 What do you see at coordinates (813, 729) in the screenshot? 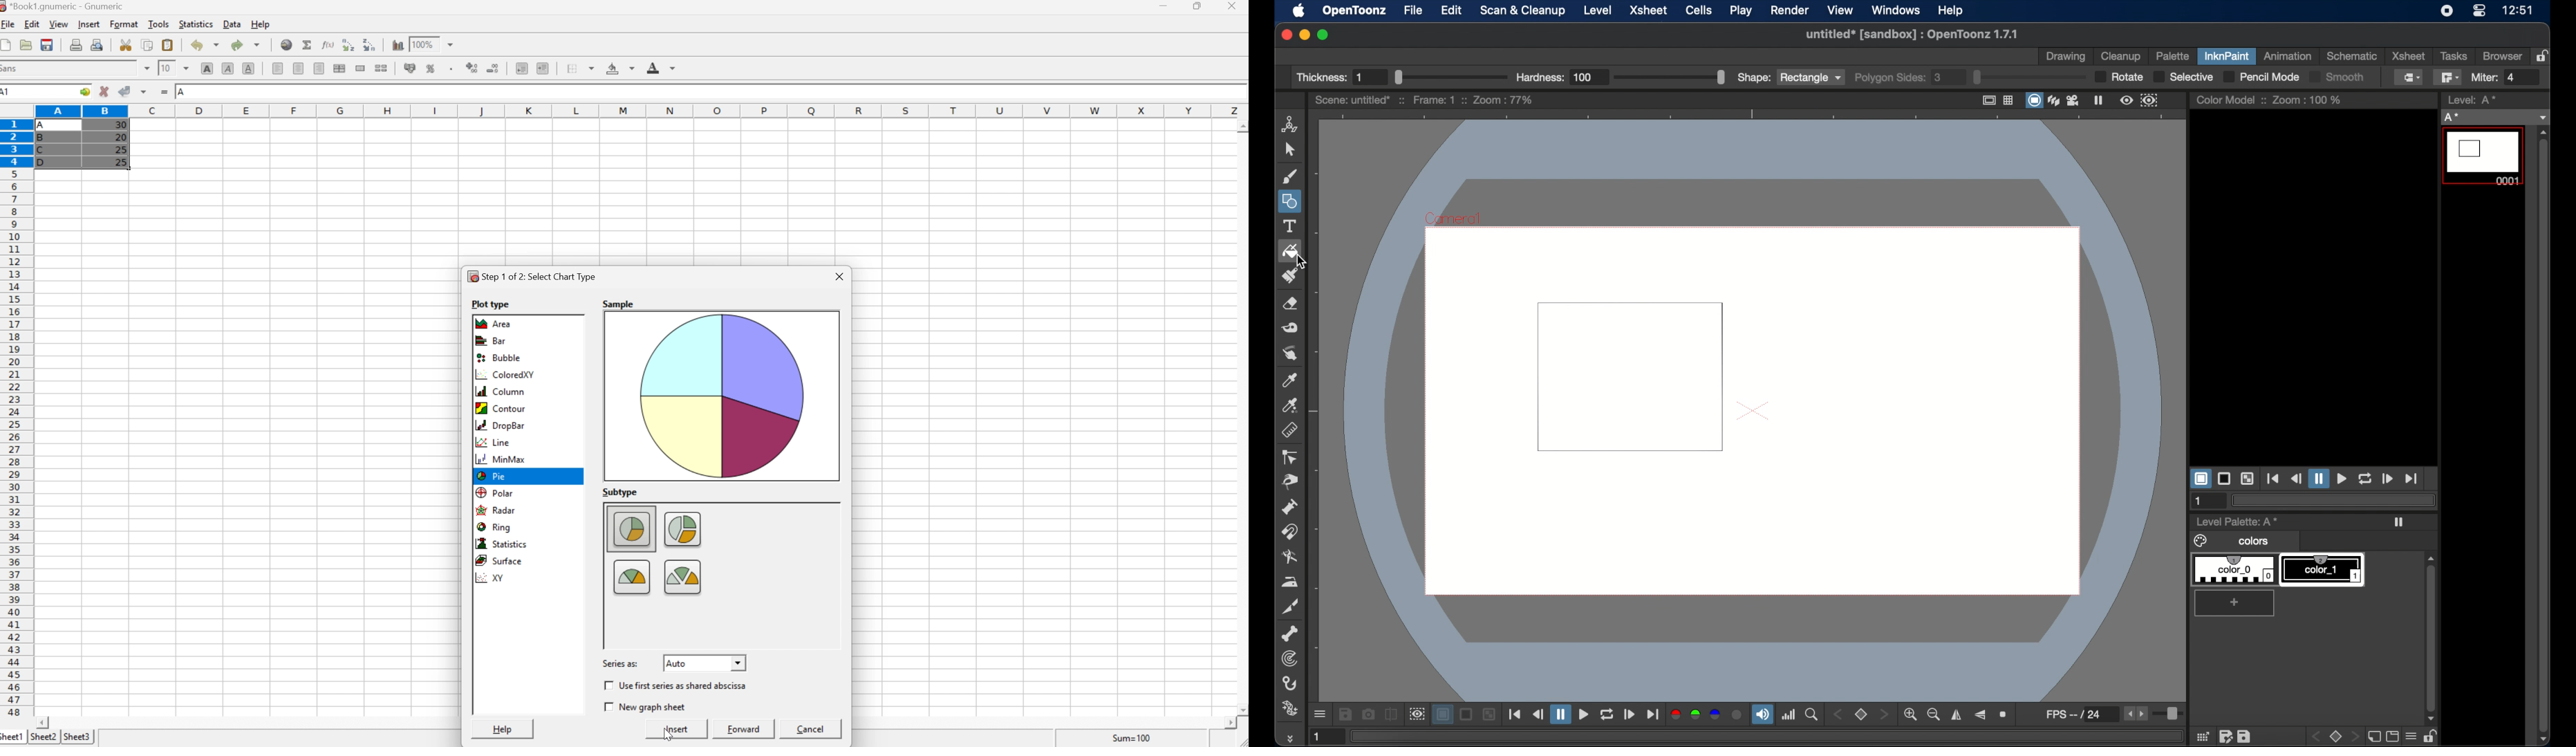
I see `Cancel` at bounding box center [813, 729].